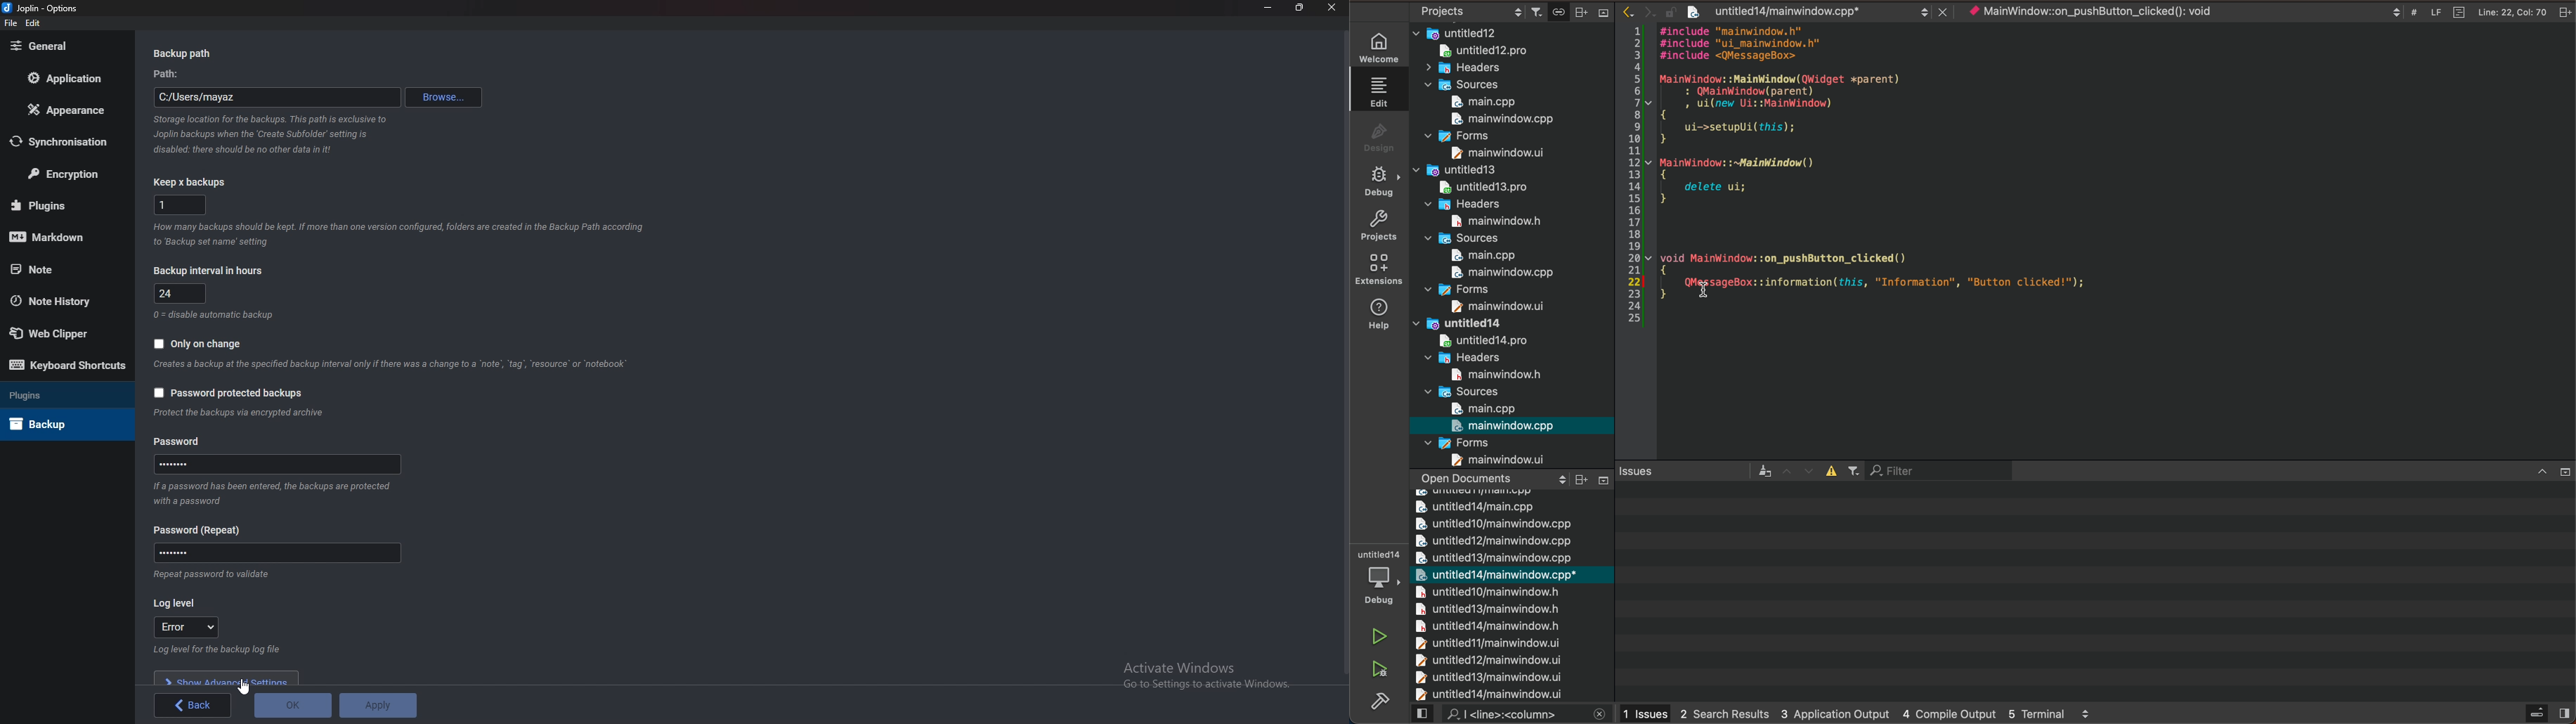  What do you see at coordinates (184, 54) in the screenshot?
I see `Back up path ` at bounding box center [184, 54].